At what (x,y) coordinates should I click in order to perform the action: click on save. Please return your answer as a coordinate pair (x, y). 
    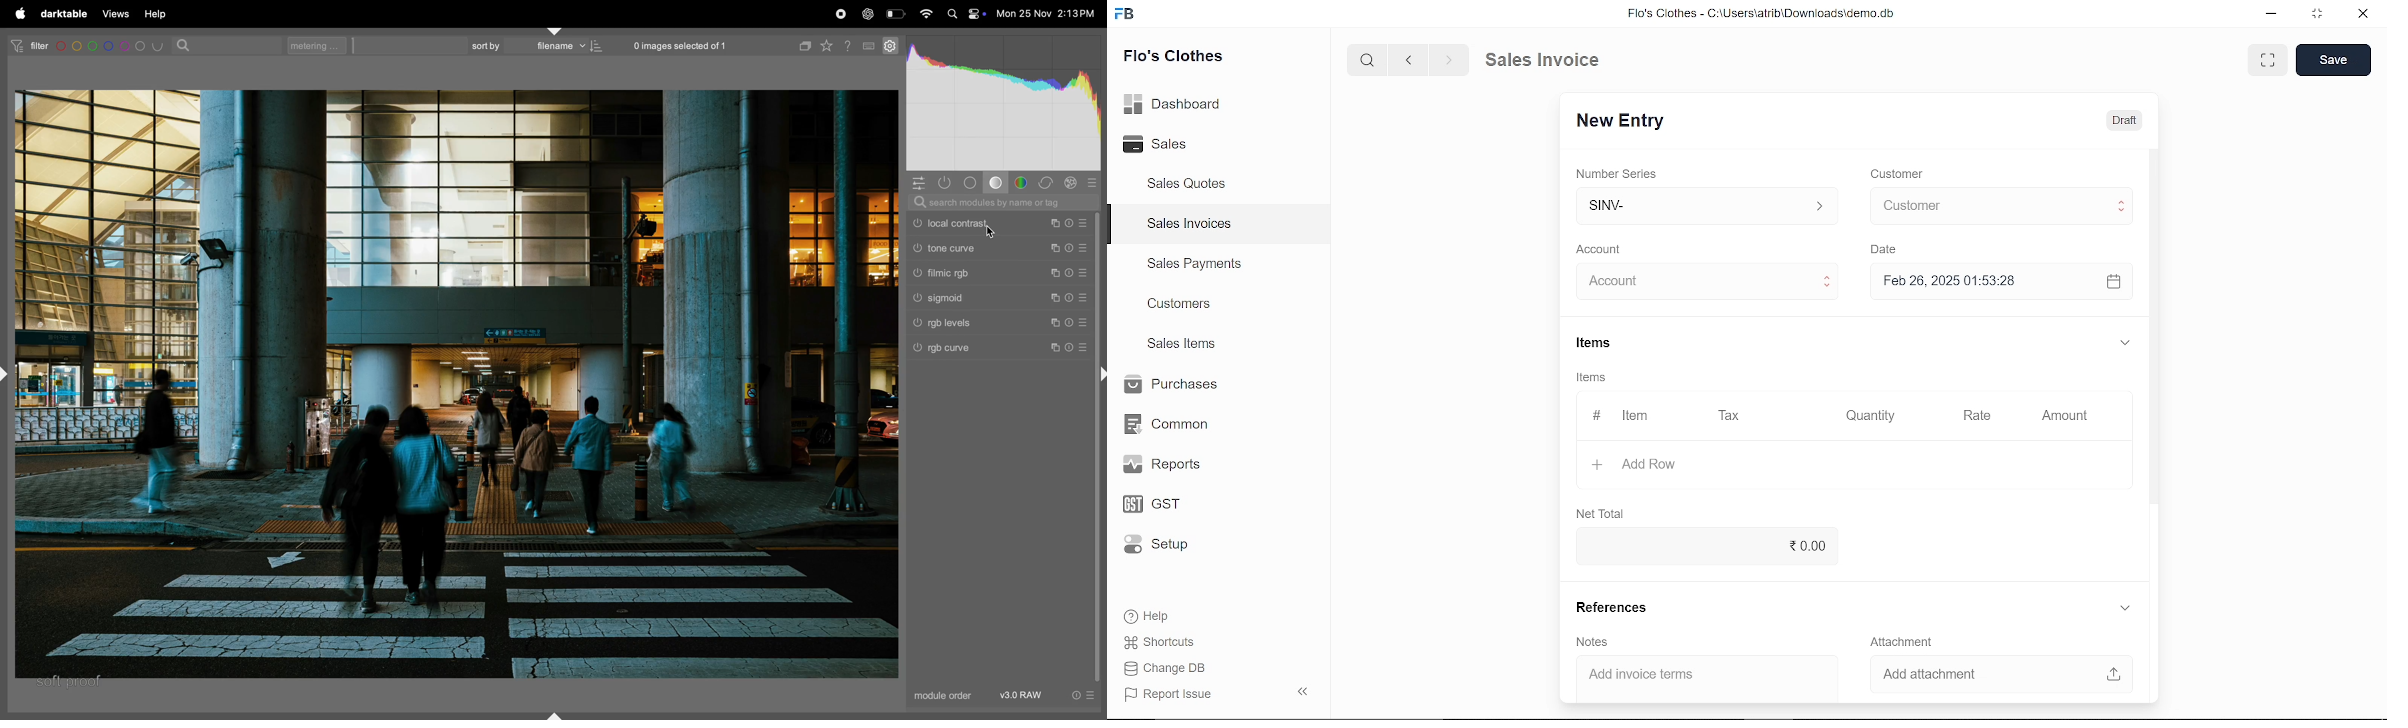
    Looking at the image, I should click on (2333, 60).